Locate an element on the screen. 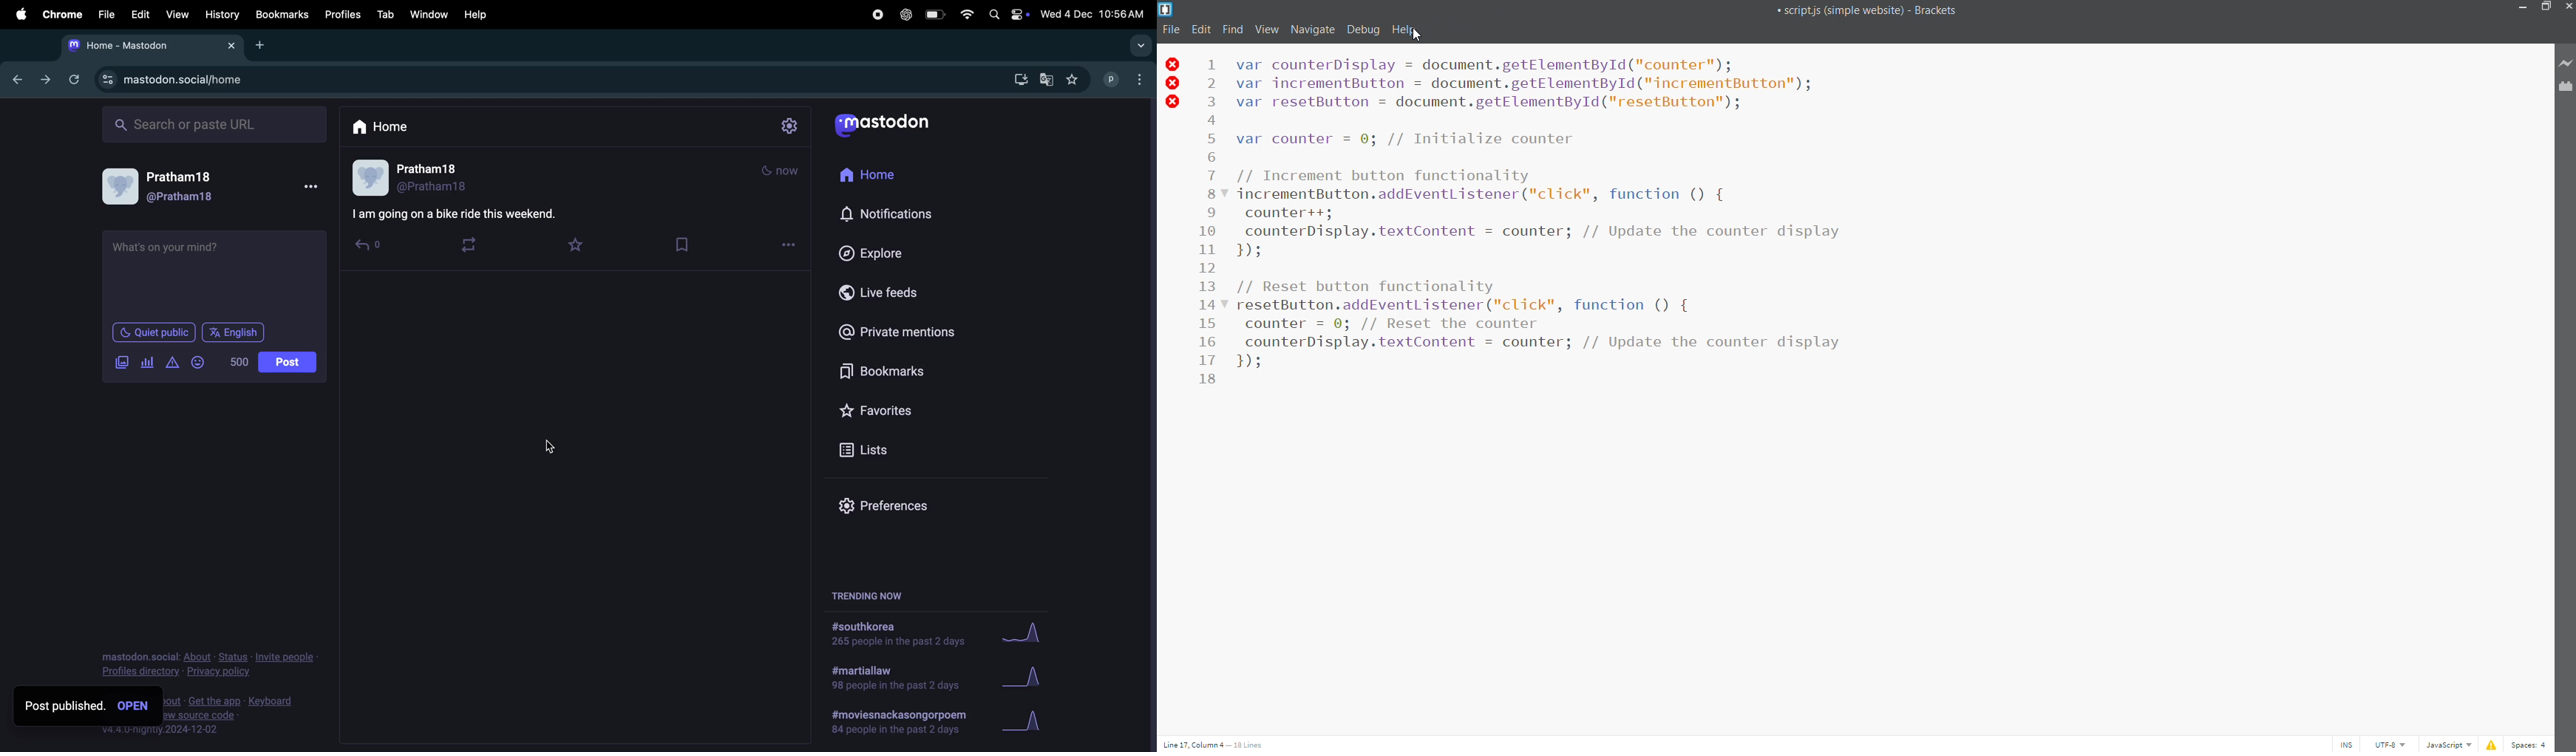 This screenshot has height=756, width=2576. polls is located at coordinates (146, 364).